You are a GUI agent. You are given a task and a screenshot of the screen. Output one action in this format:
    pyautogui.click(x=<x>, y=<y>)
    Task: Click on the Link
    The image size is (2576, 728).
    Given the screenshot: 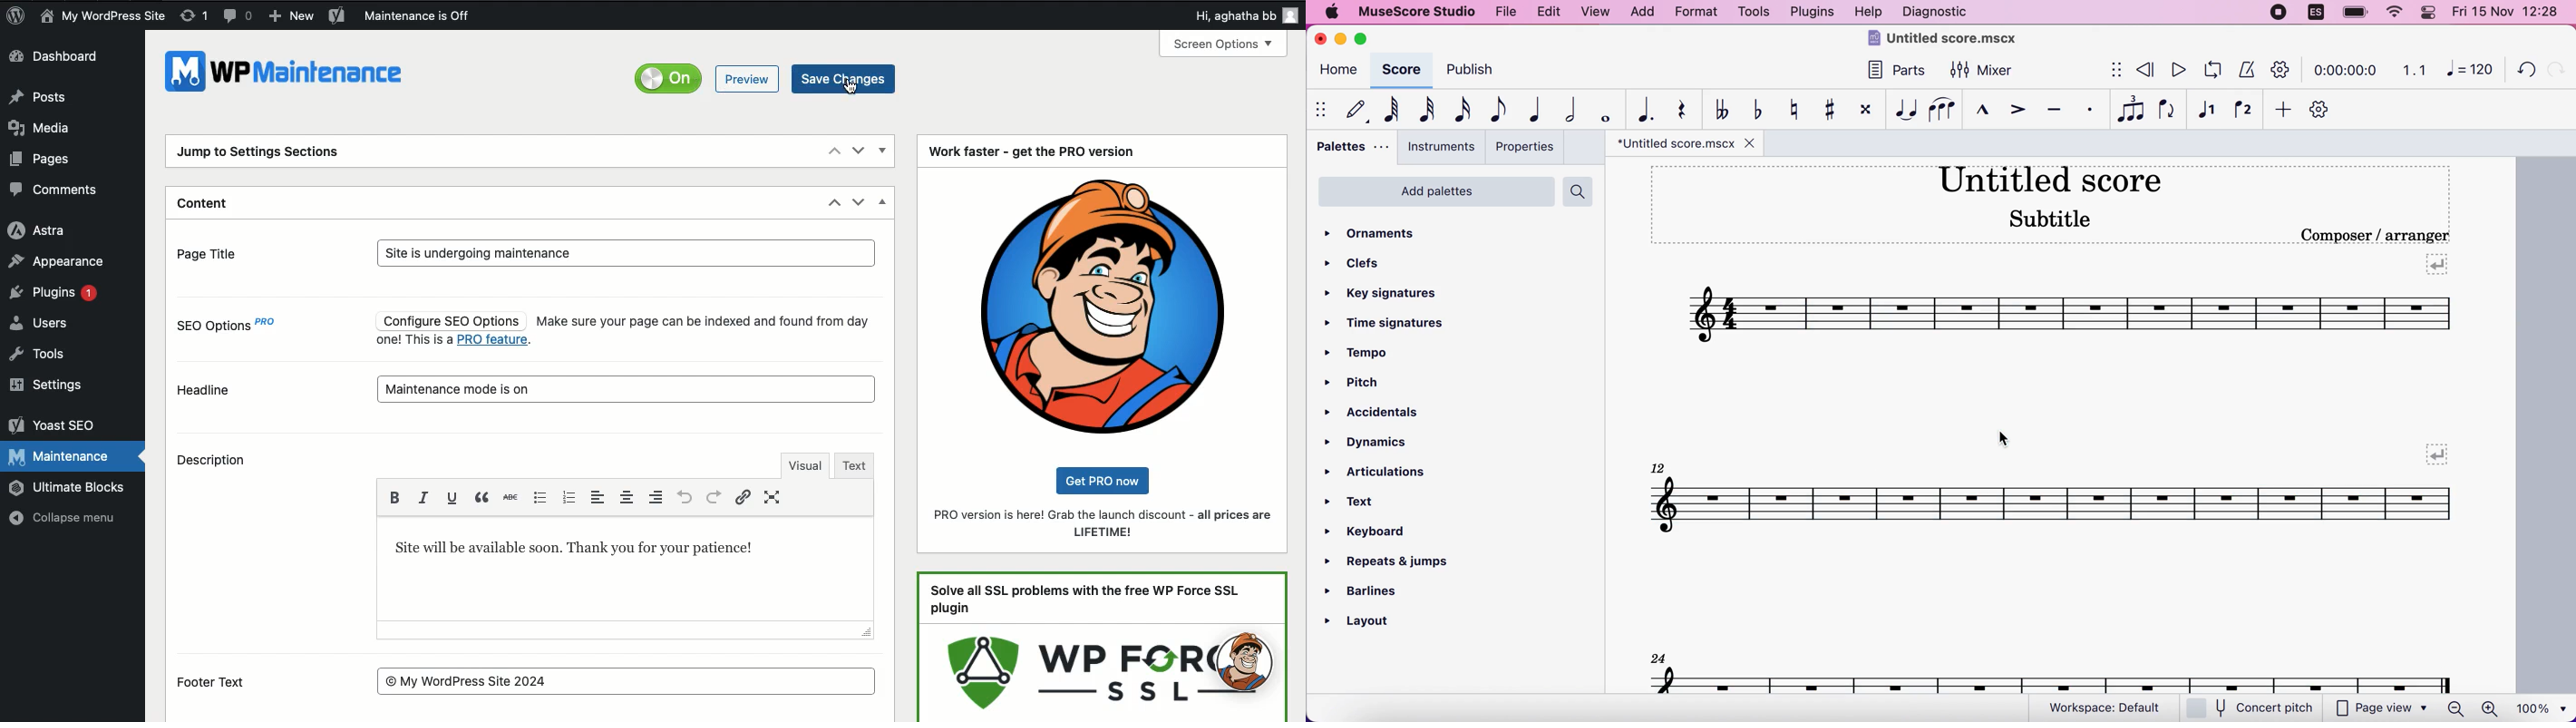 What is the action you would take?
    pyautogui.click(x=745, y=497)
    